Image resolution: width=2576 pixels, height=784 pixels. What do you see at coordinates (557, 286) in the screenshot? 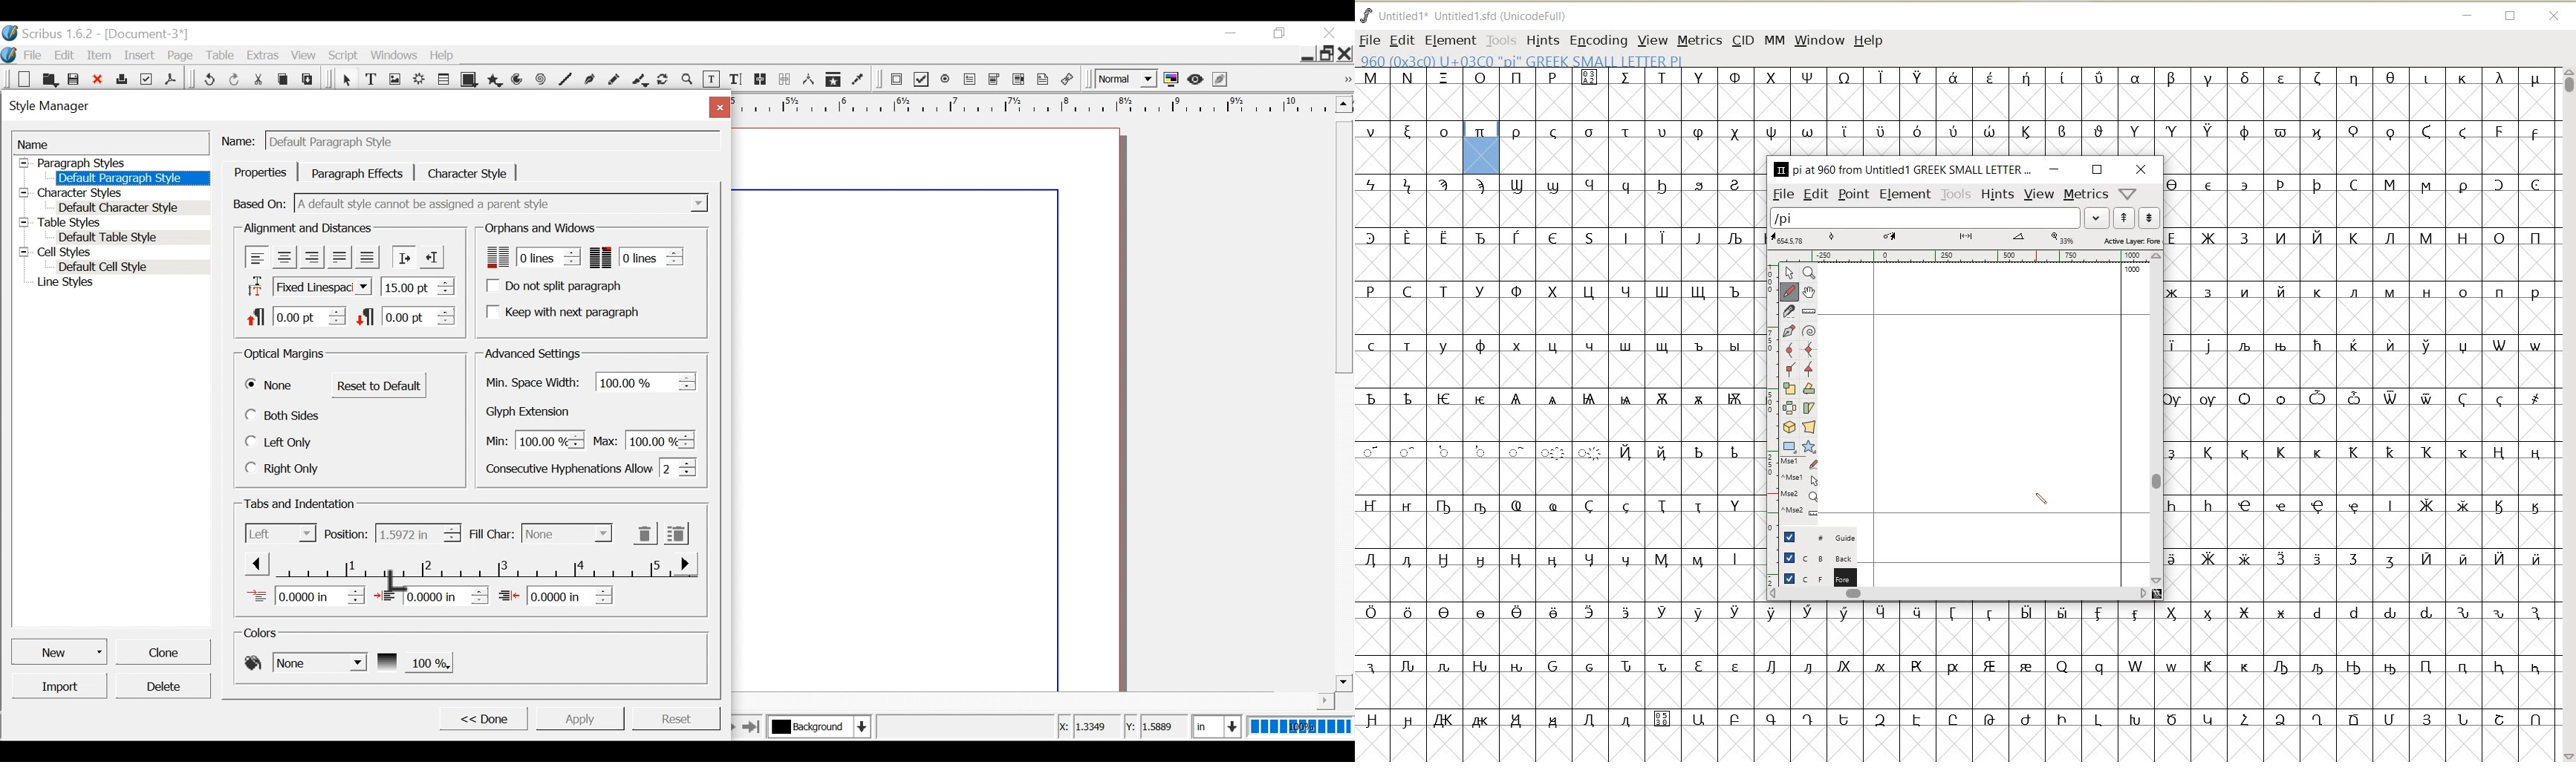
I see `(un)check Do not split paragraph` at bounding box center [557, 286].